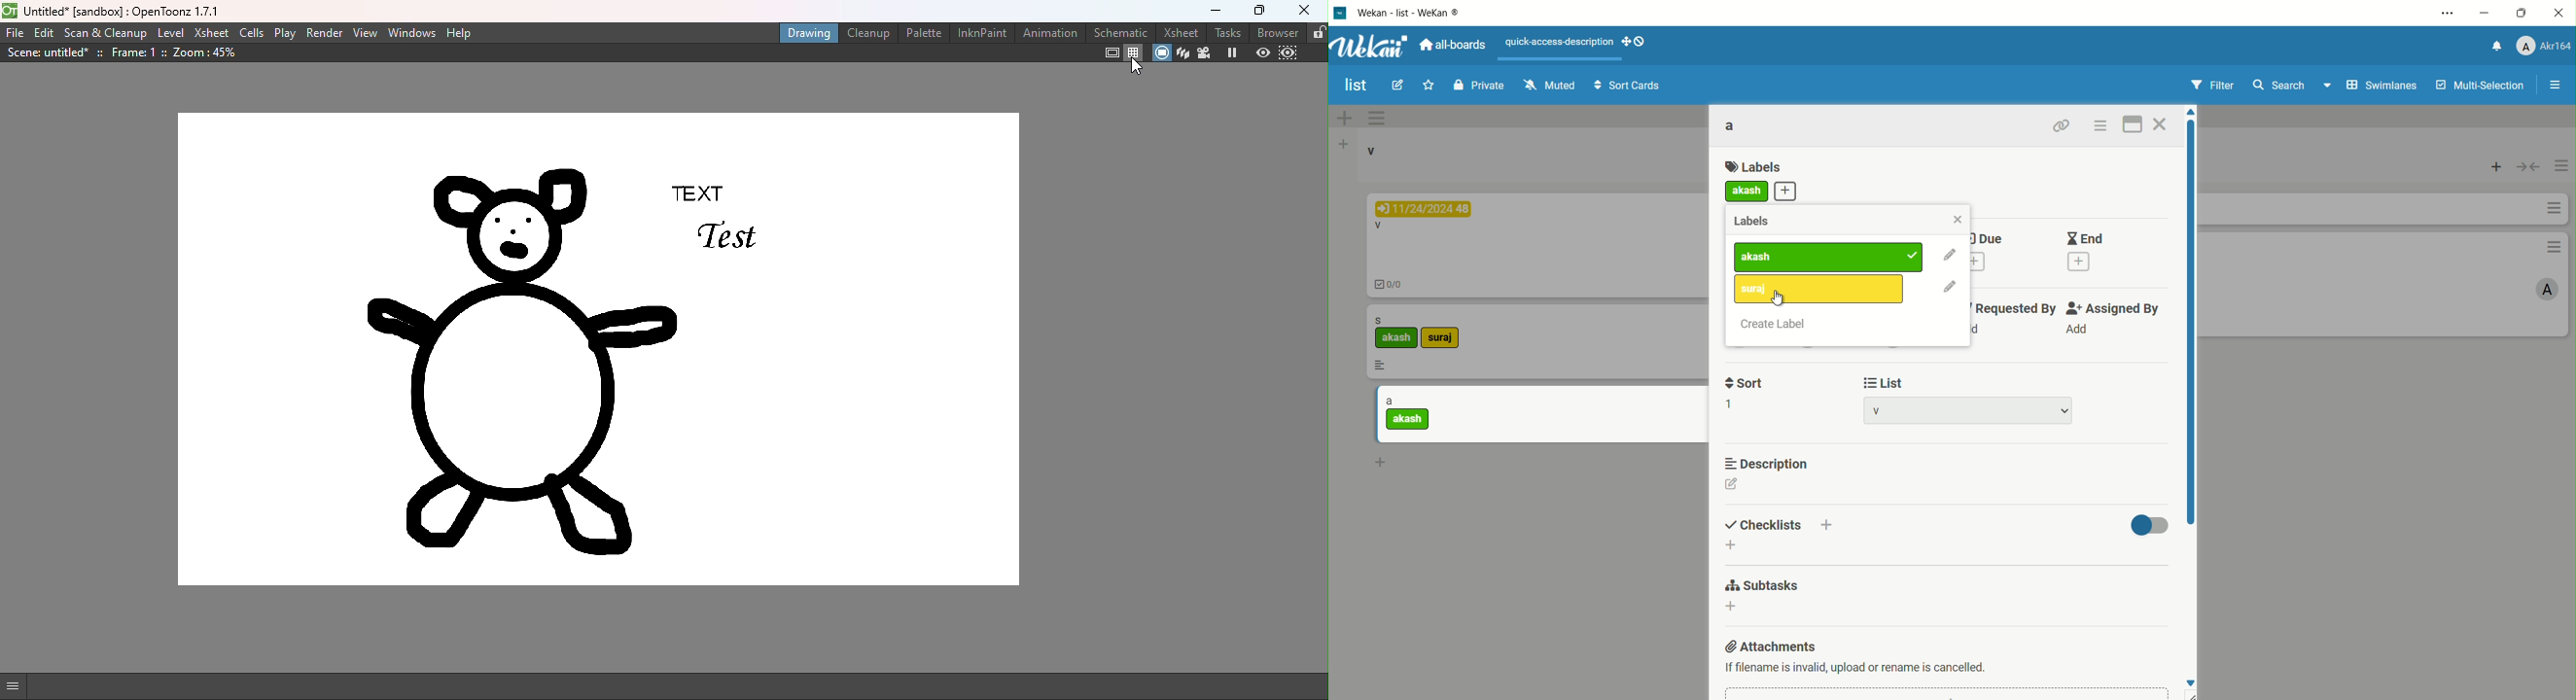 This screenshot has height=700, width=2576. Describe the element at coordinates (1410, 14) in the screenshot. I see `app name` at that location.